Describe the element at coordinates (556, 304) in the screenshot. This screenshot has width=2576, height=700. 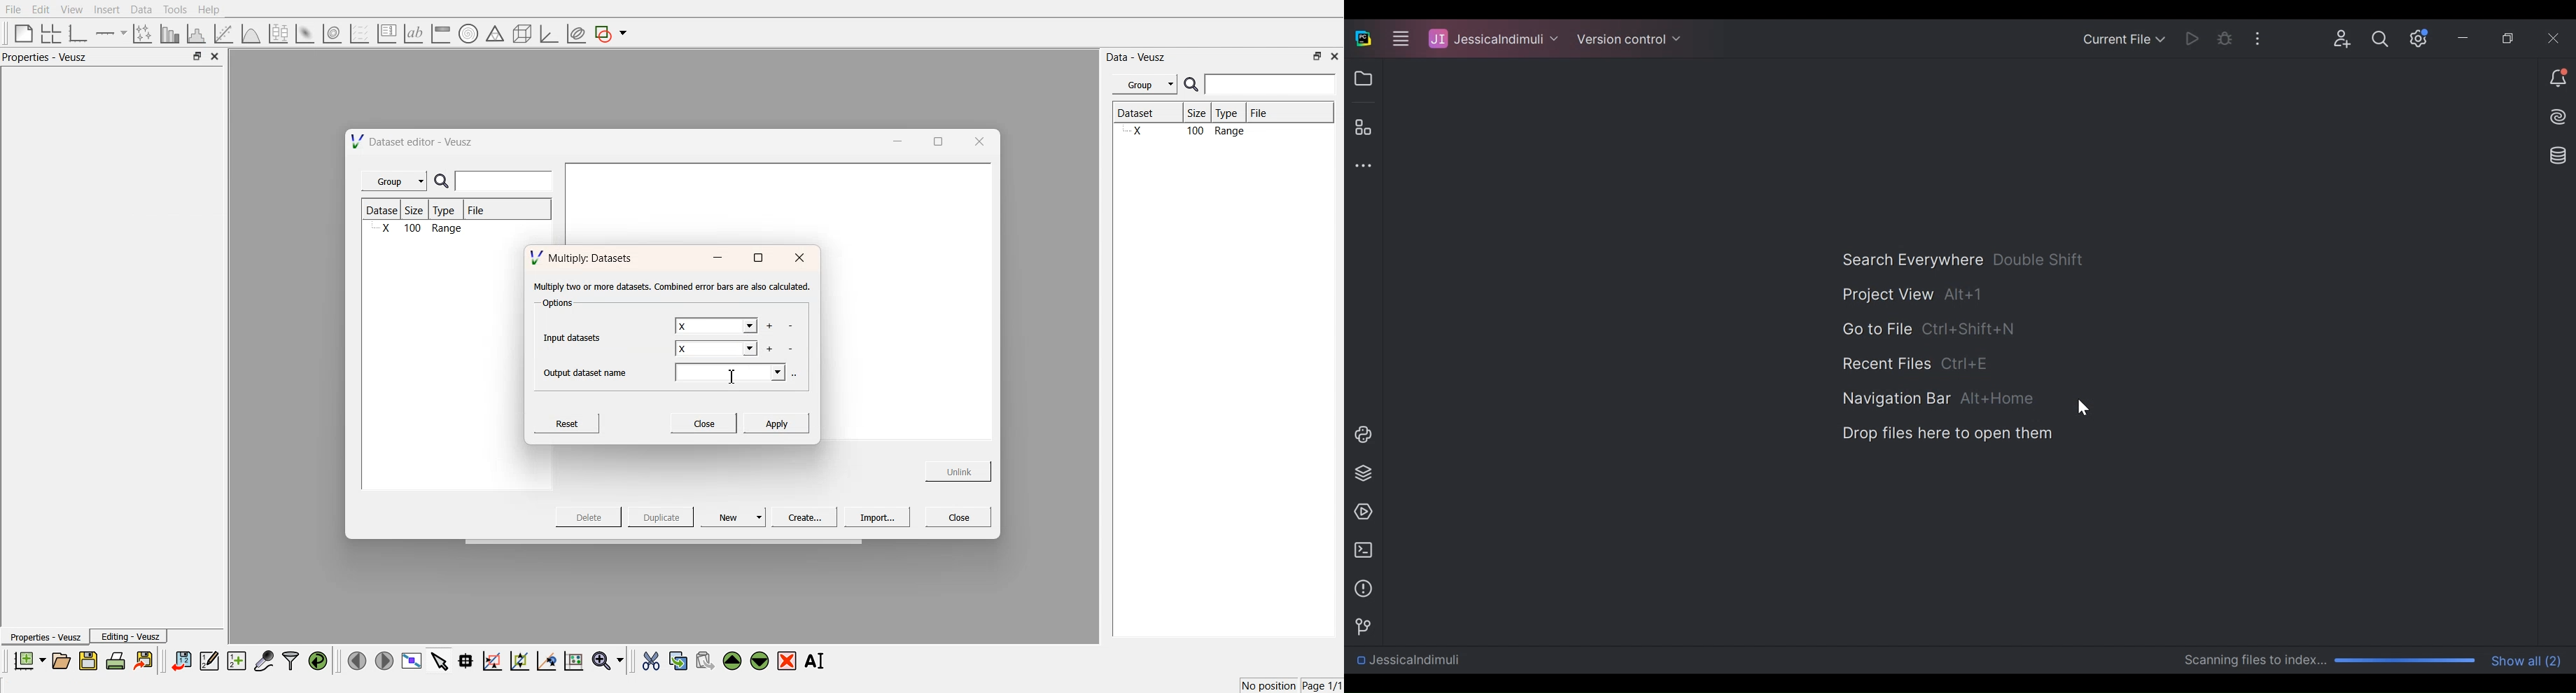
I see `Options` at that location.